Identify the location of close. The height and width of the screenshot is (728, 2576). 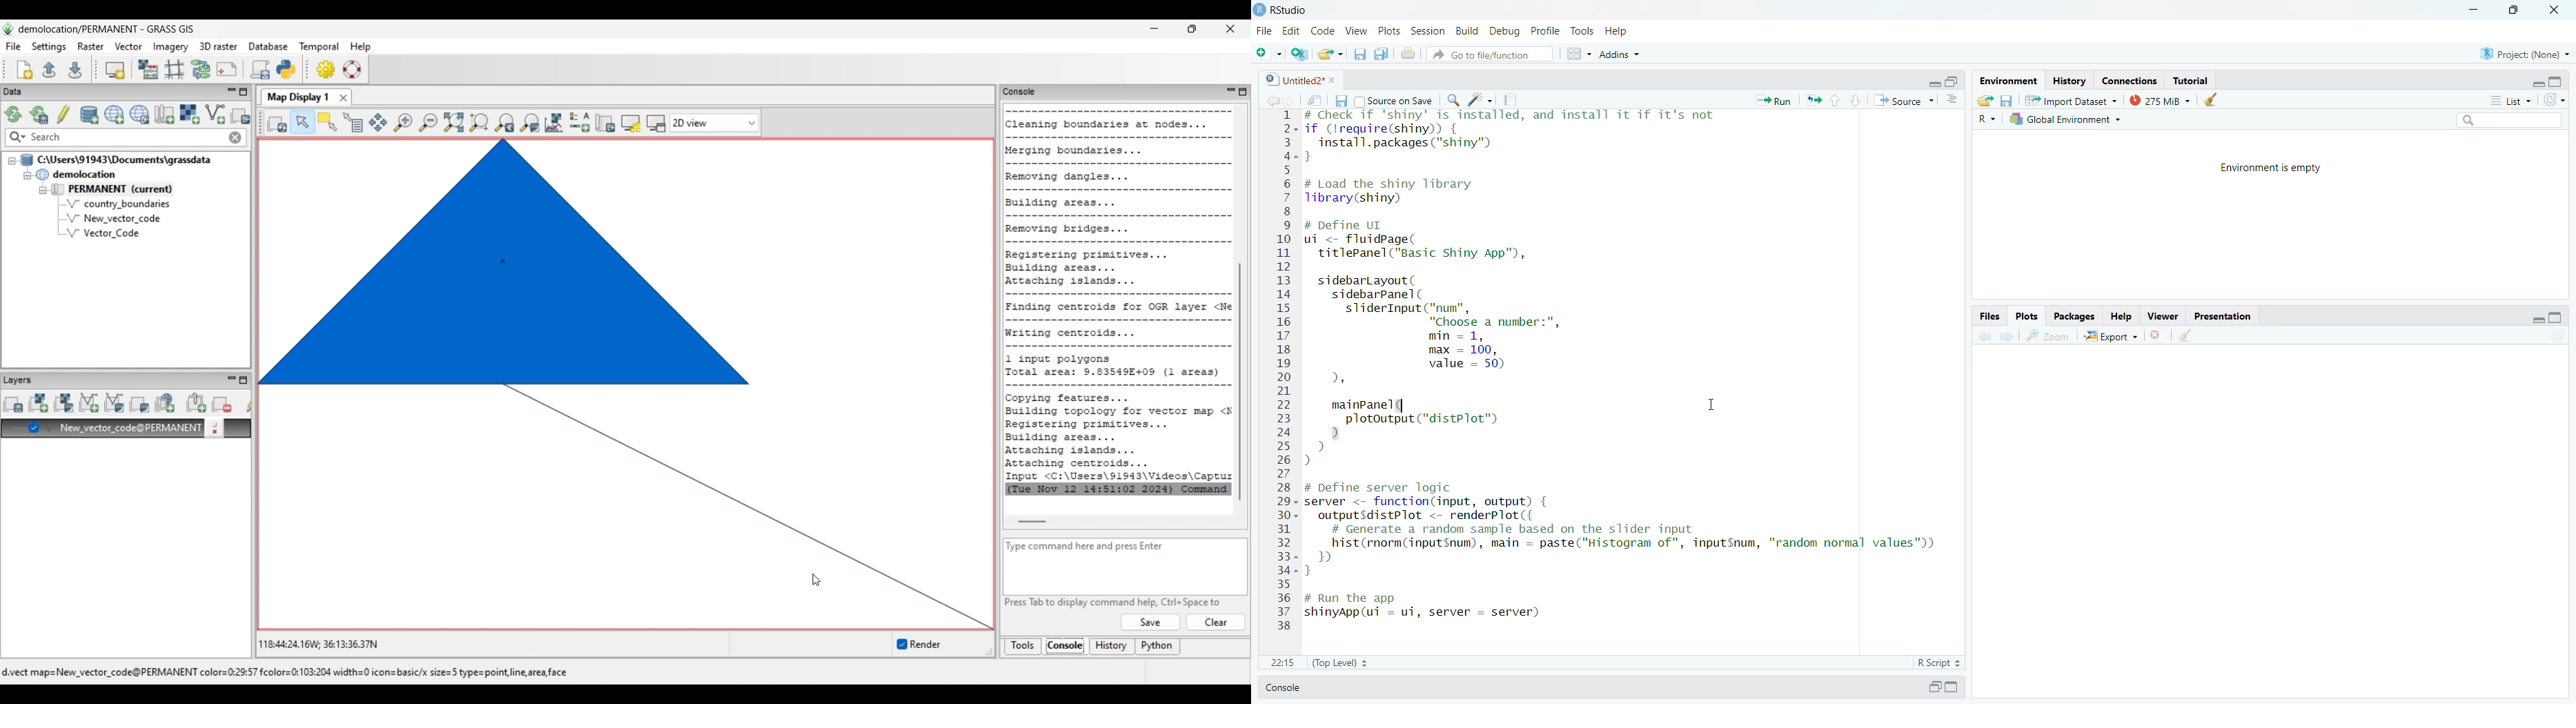
(2154, 335).